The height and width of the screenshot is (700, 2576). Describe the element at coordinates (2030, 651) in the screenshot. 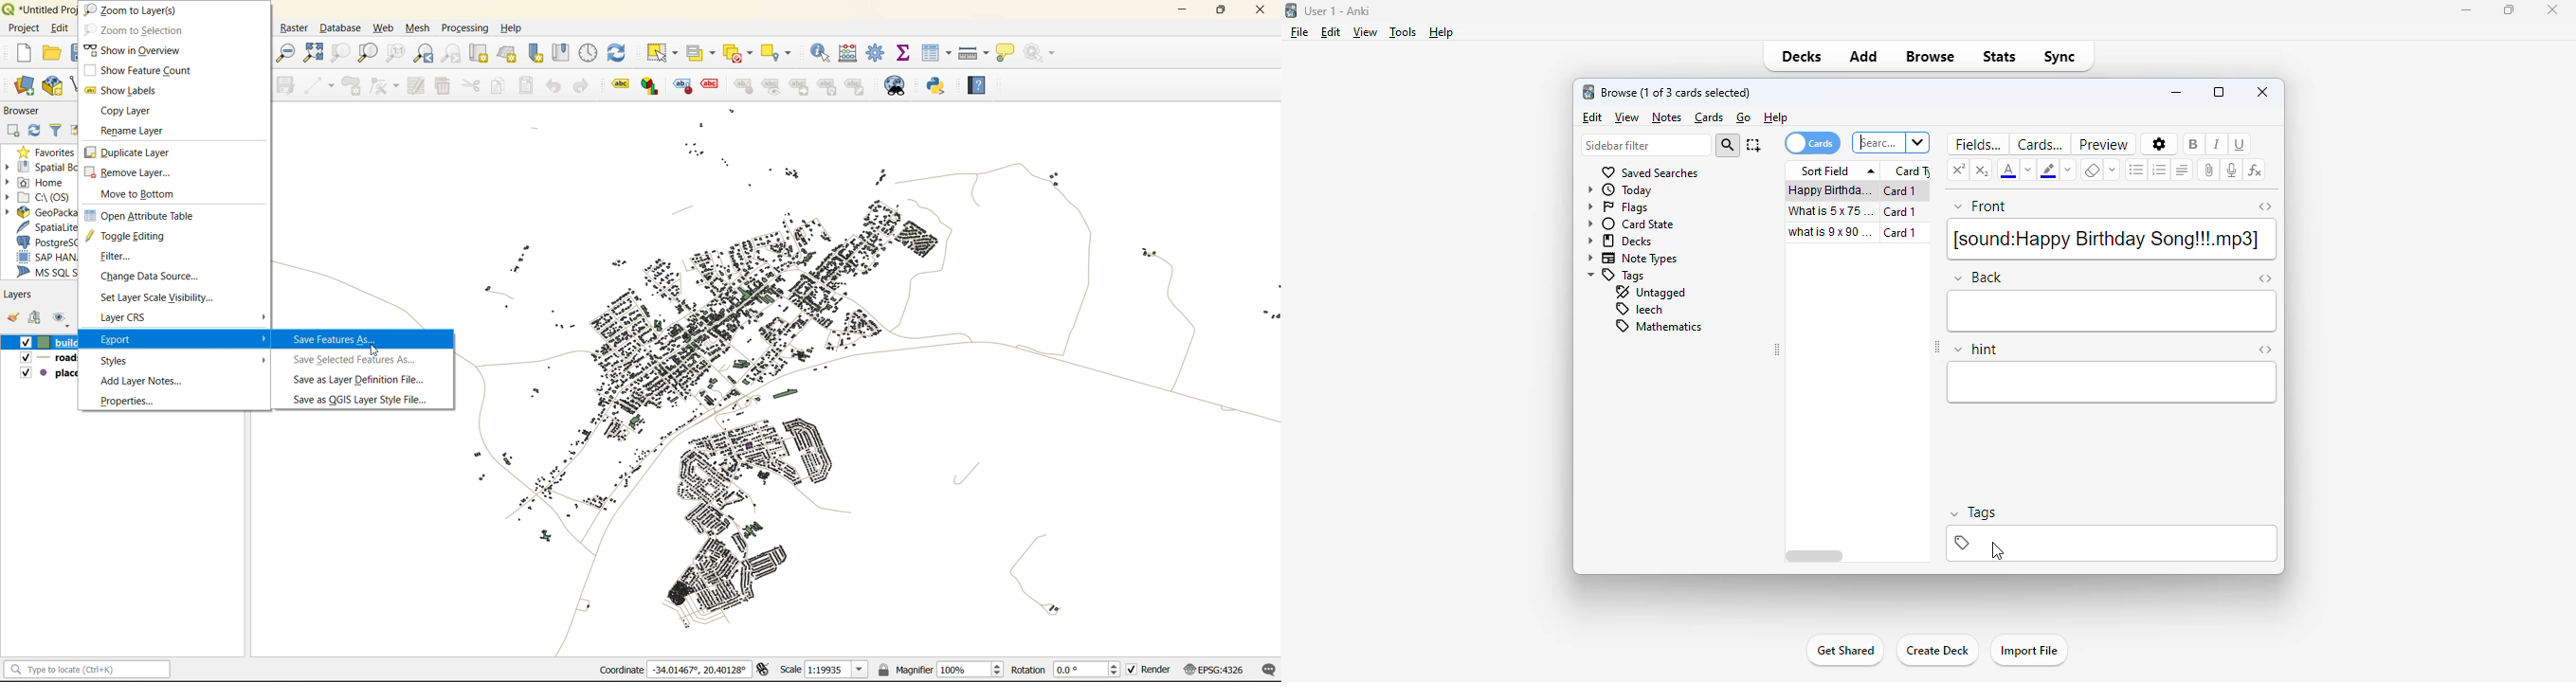

I see `import file` at that location.